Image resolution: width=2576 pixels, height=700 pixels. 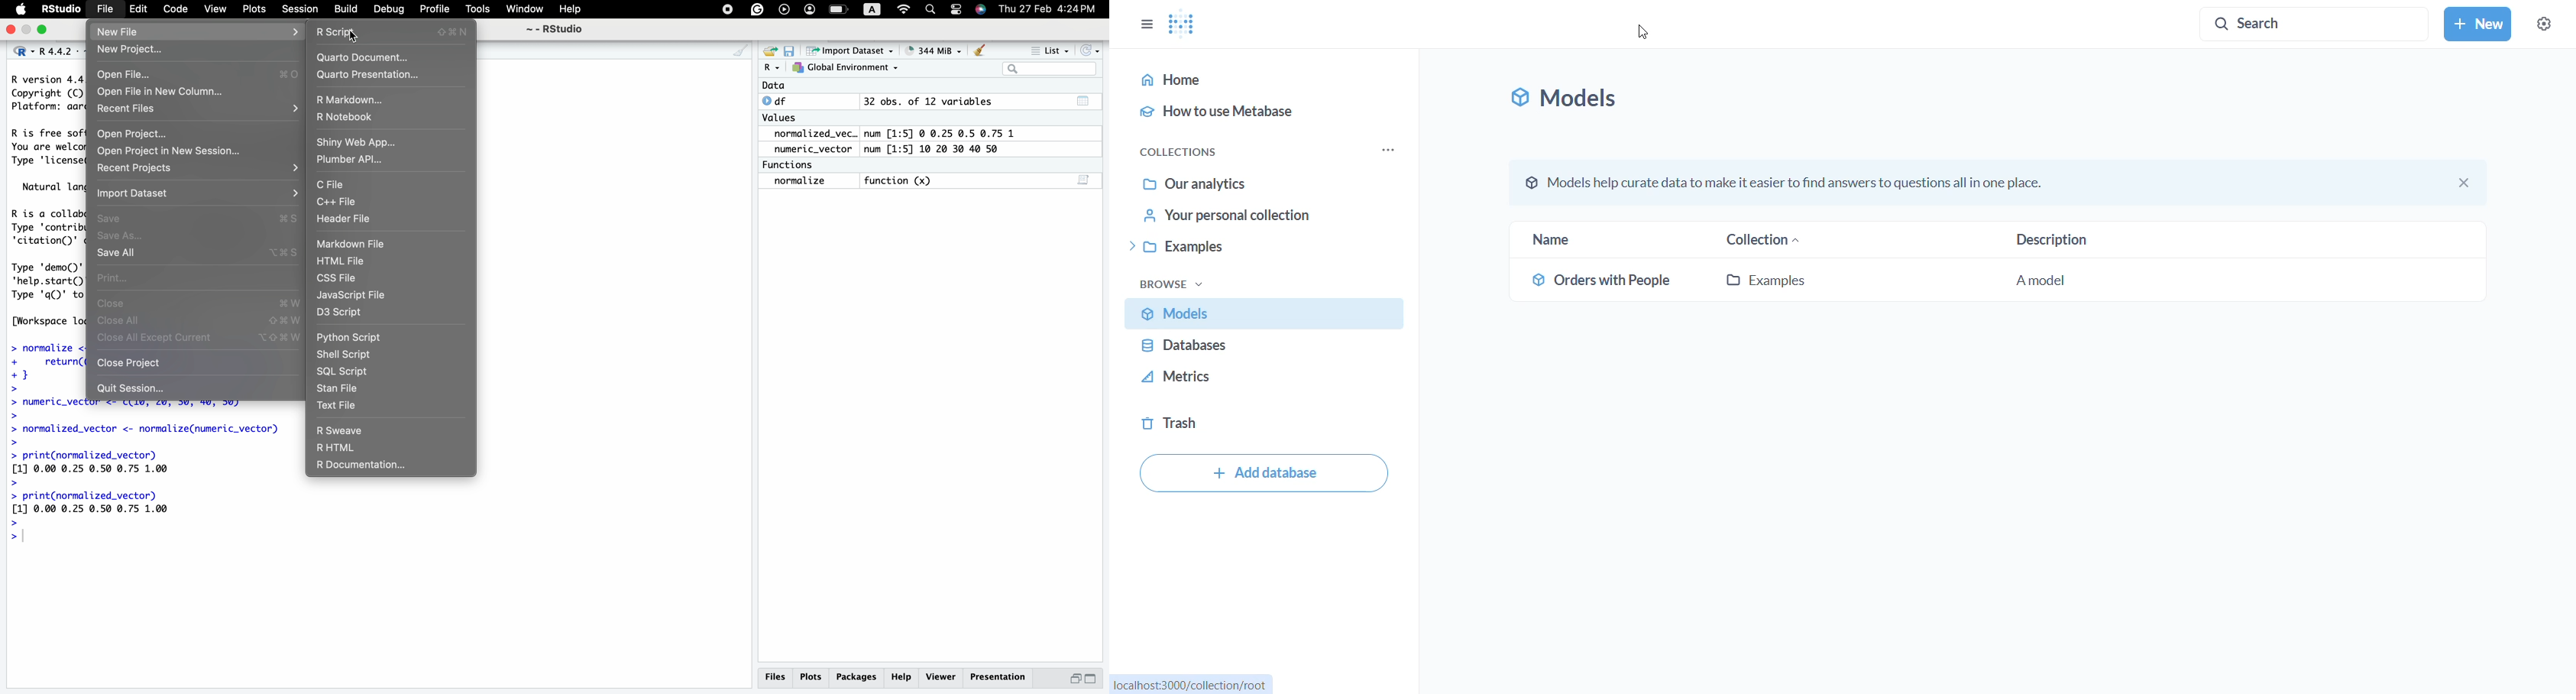 What do you see at coordinates (1001, 678) in the screenshot?
I see `Presentation` at bounding box center [1001, 678].